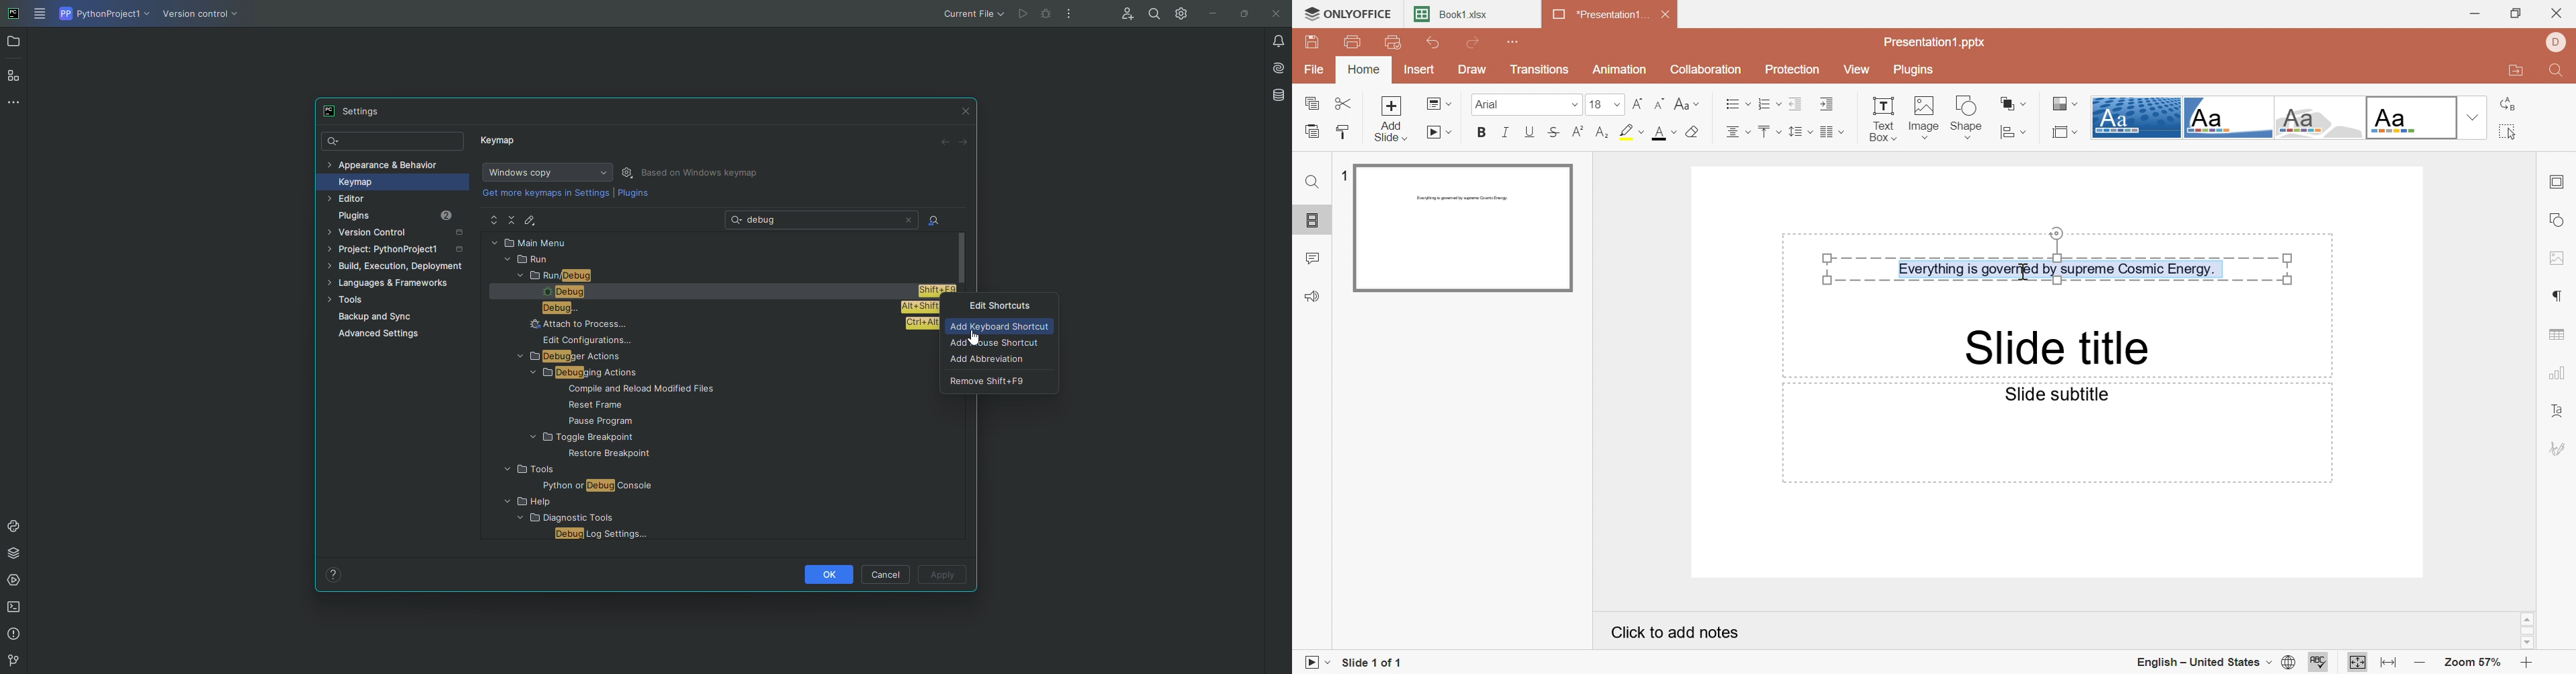 Image resolution: width=2576 pixels, height=700 pixels. What do you see at coordinates (1924, 117) in the screenshot?
I see `Image` at bounding box center [1924, 117].